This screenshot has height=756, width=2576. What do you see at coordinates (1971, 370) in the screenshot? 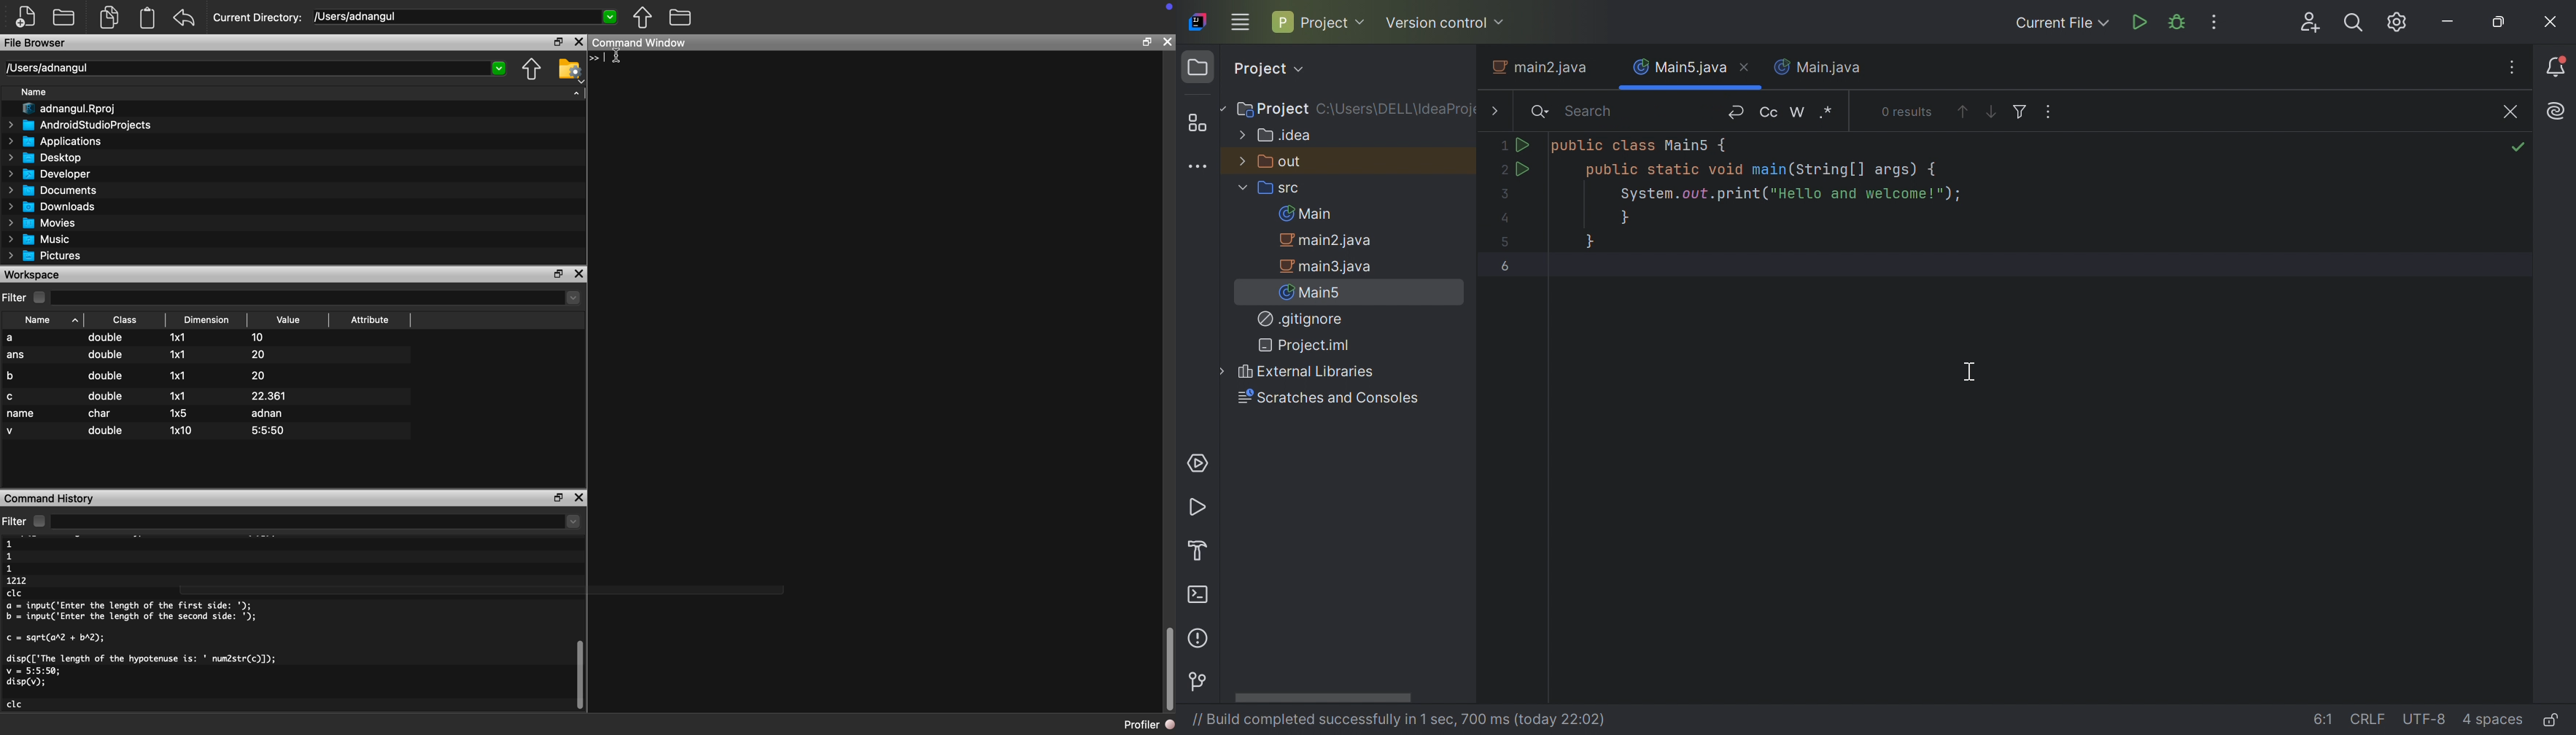
I see `Cursor` at bounding box center [1971, 370].